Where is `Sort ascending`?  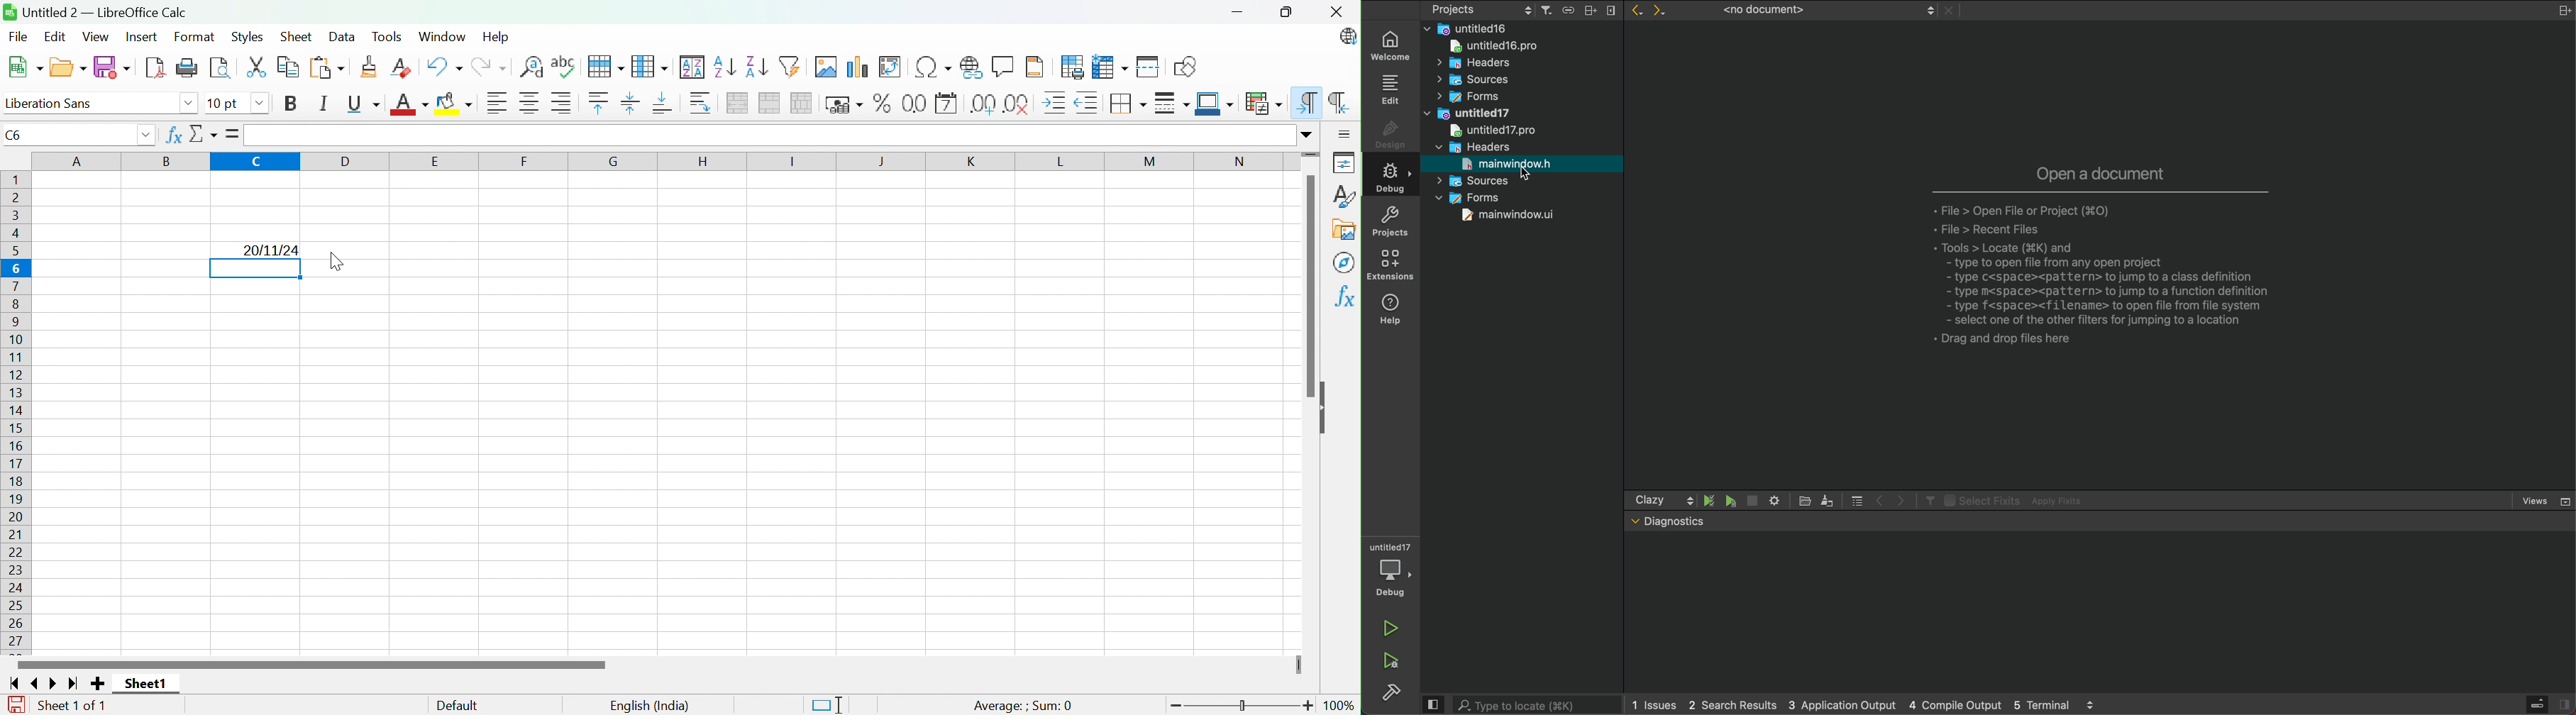
Sort ascending is located at coordinates (724, 67).